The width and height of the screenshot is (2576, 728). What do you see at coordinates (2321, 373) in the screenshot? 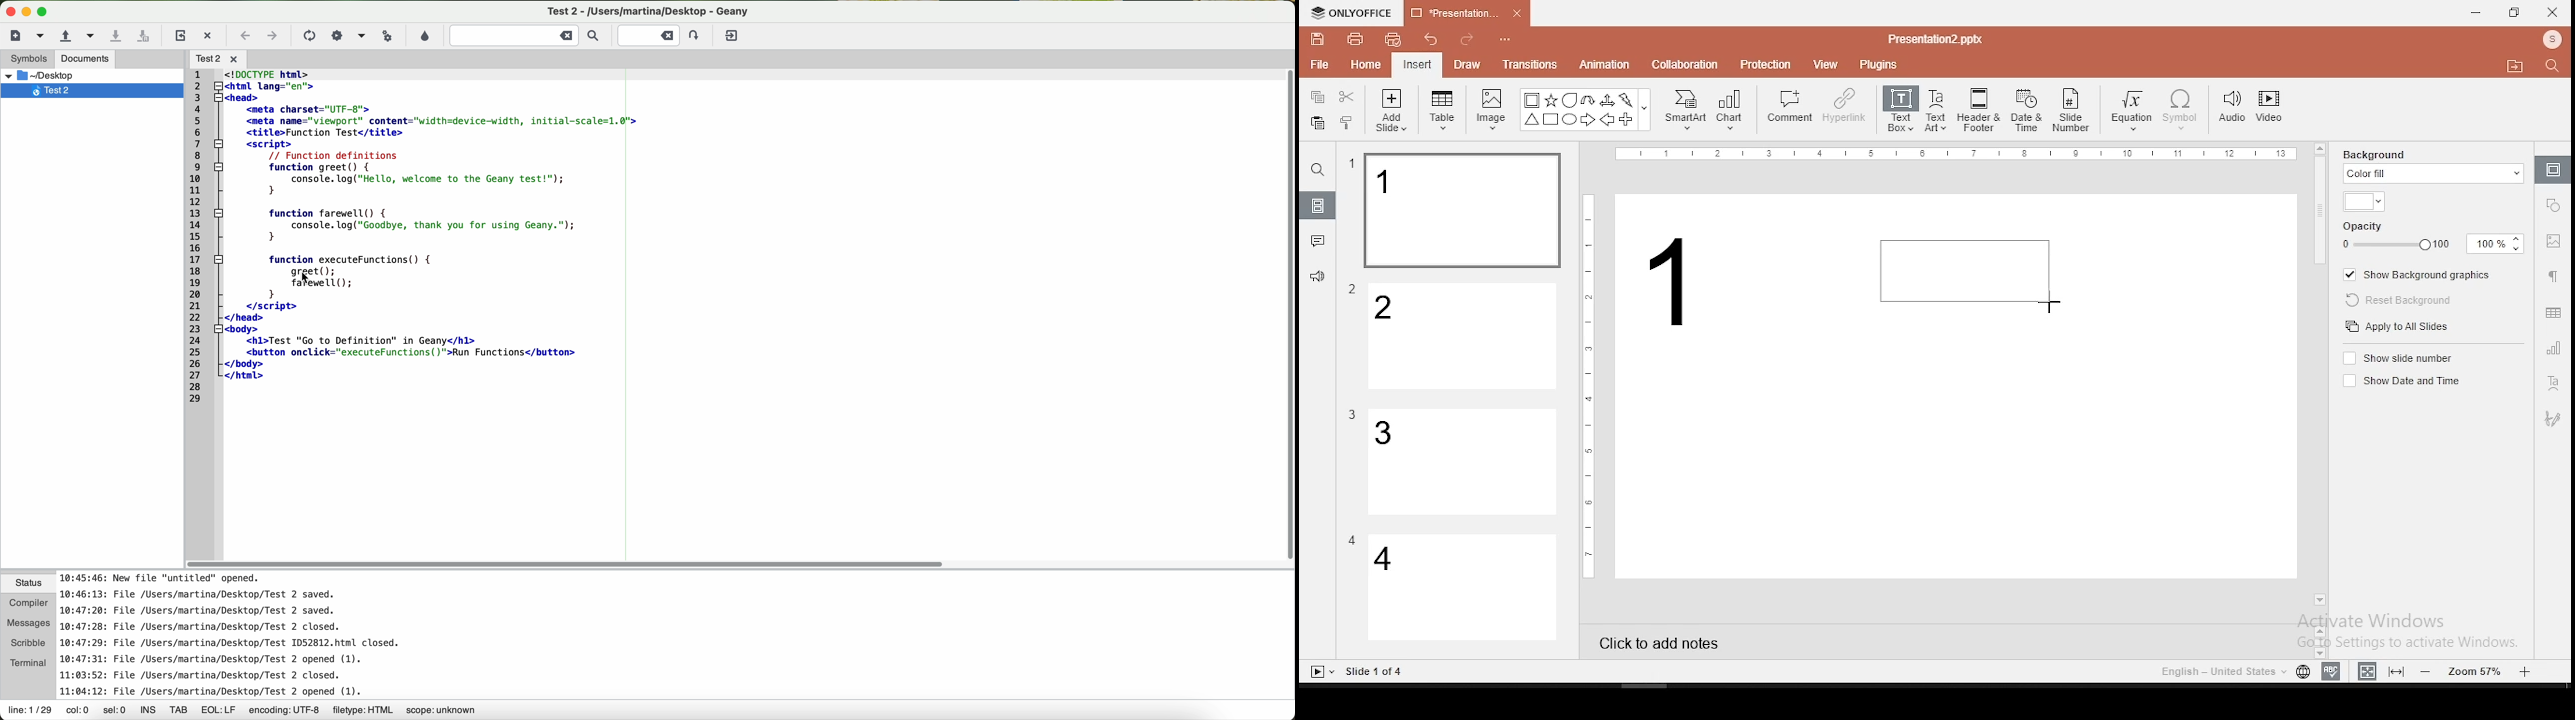
I see `scroll bar` at bounding box center [2321, 373].